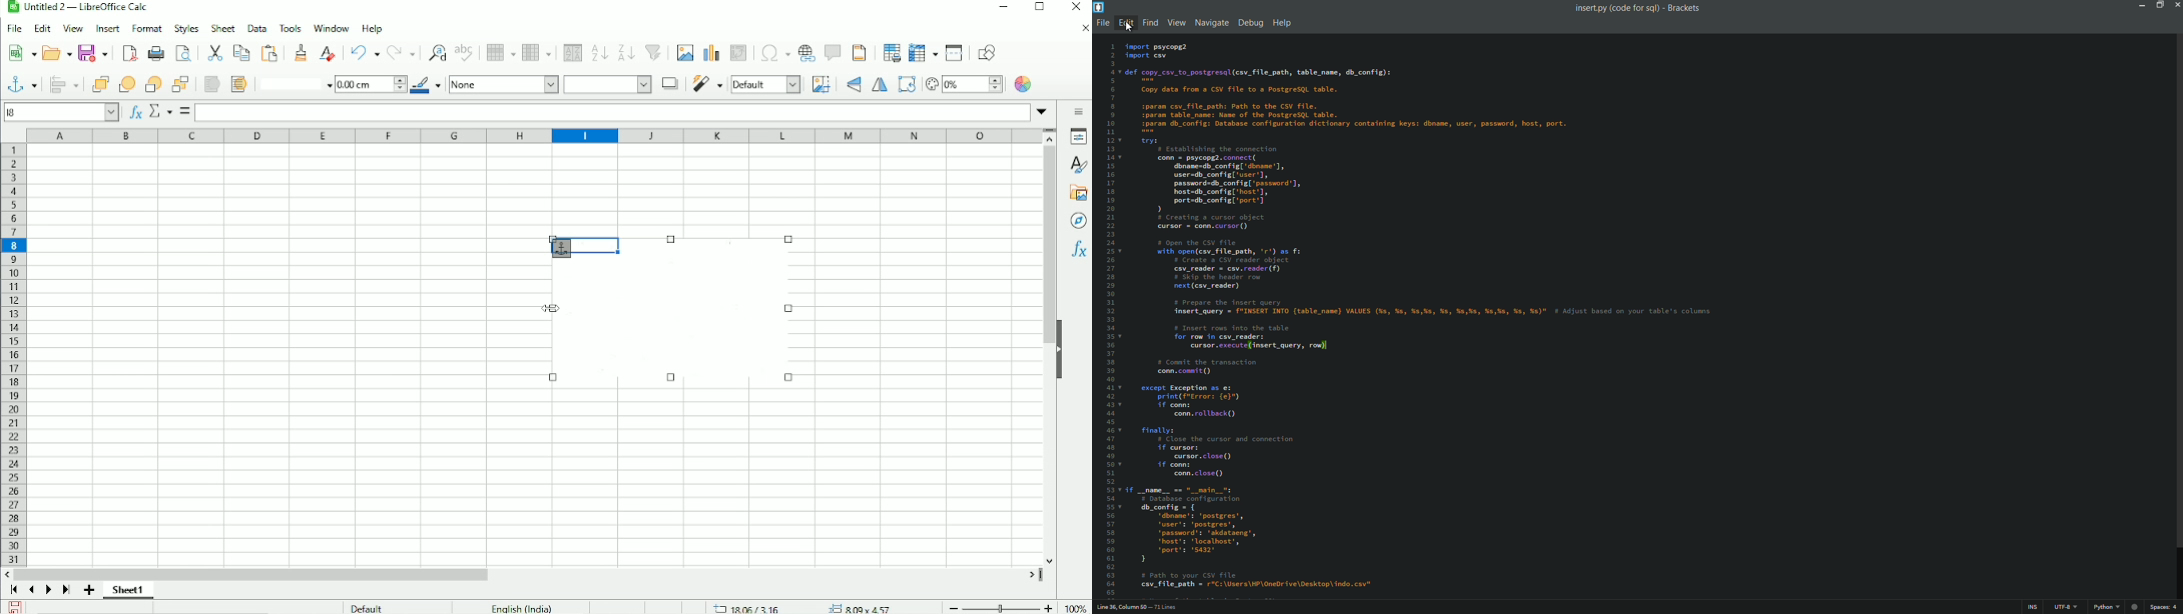  I want to click on help menu, so click(1284, 22).